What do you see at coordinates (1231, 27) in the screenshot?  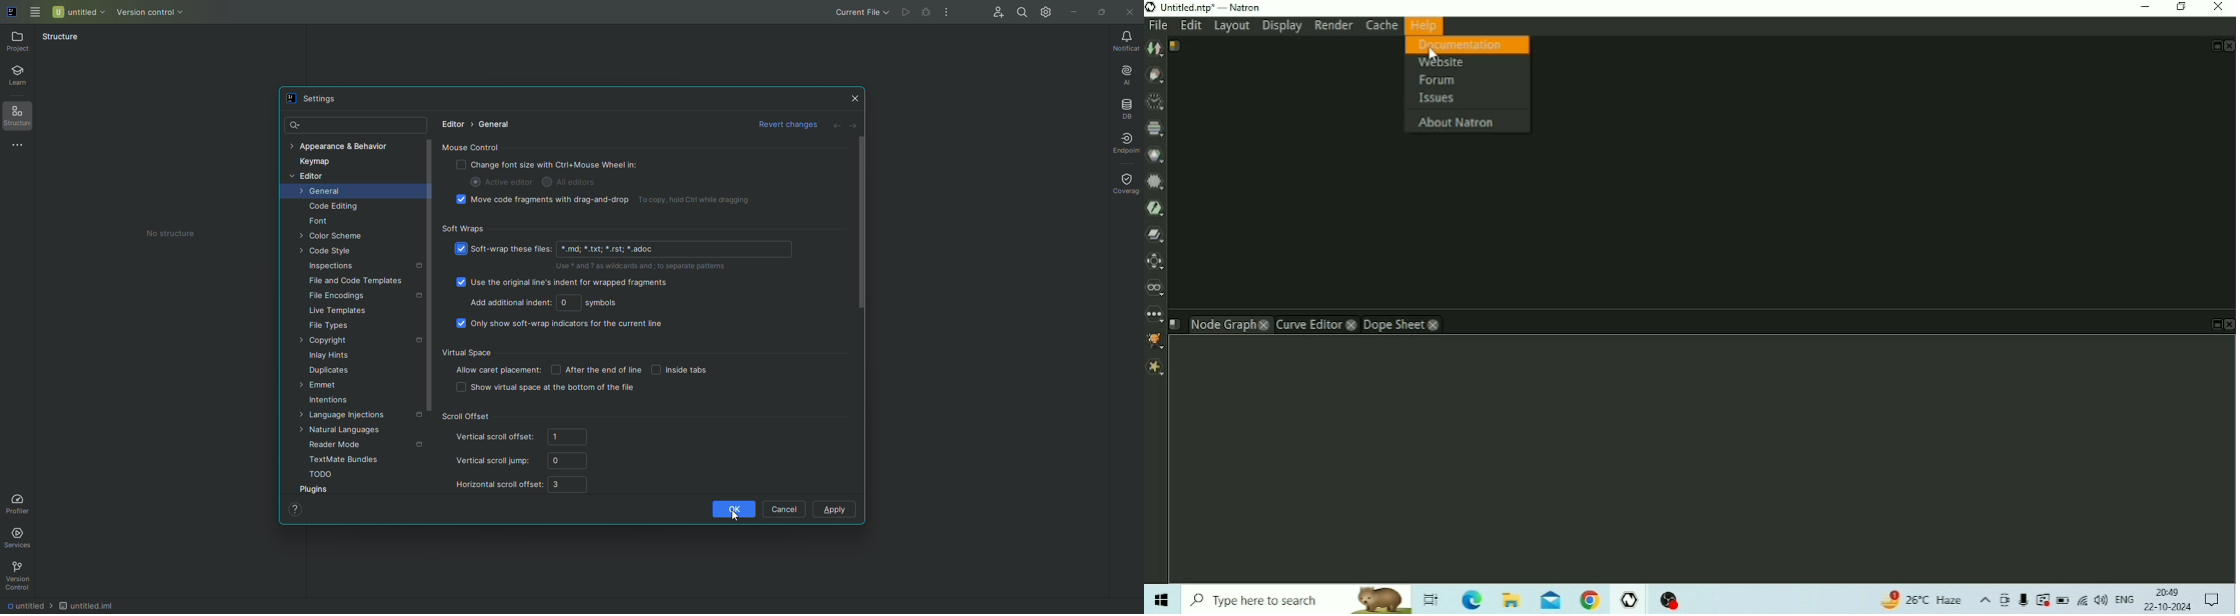 I see `Layout` at bounding box center [1231, 27].